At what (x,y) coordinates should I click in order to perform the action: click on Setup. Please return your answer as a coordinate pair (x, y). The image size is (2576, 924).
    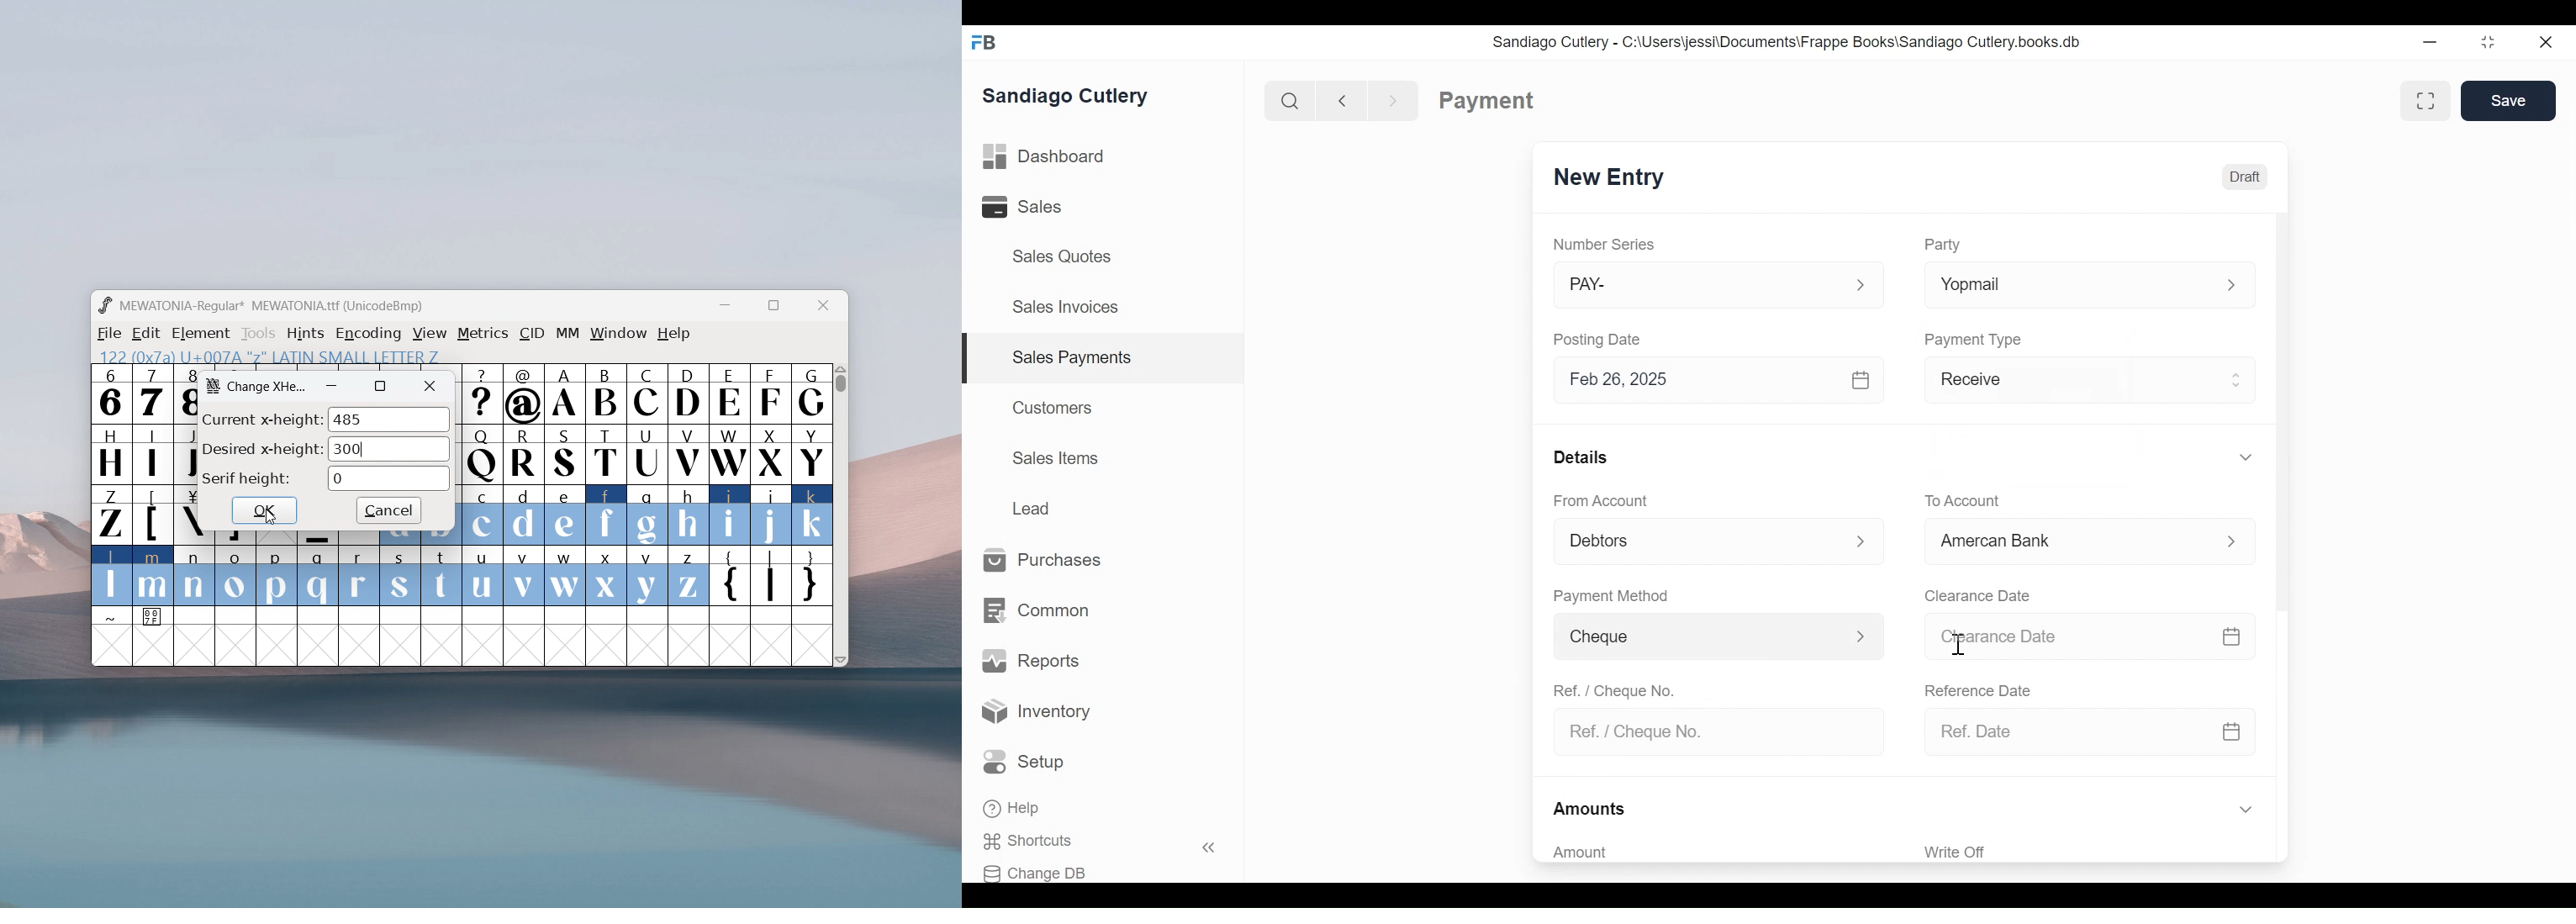
    Looking at the image, I should click on (1028, 763).